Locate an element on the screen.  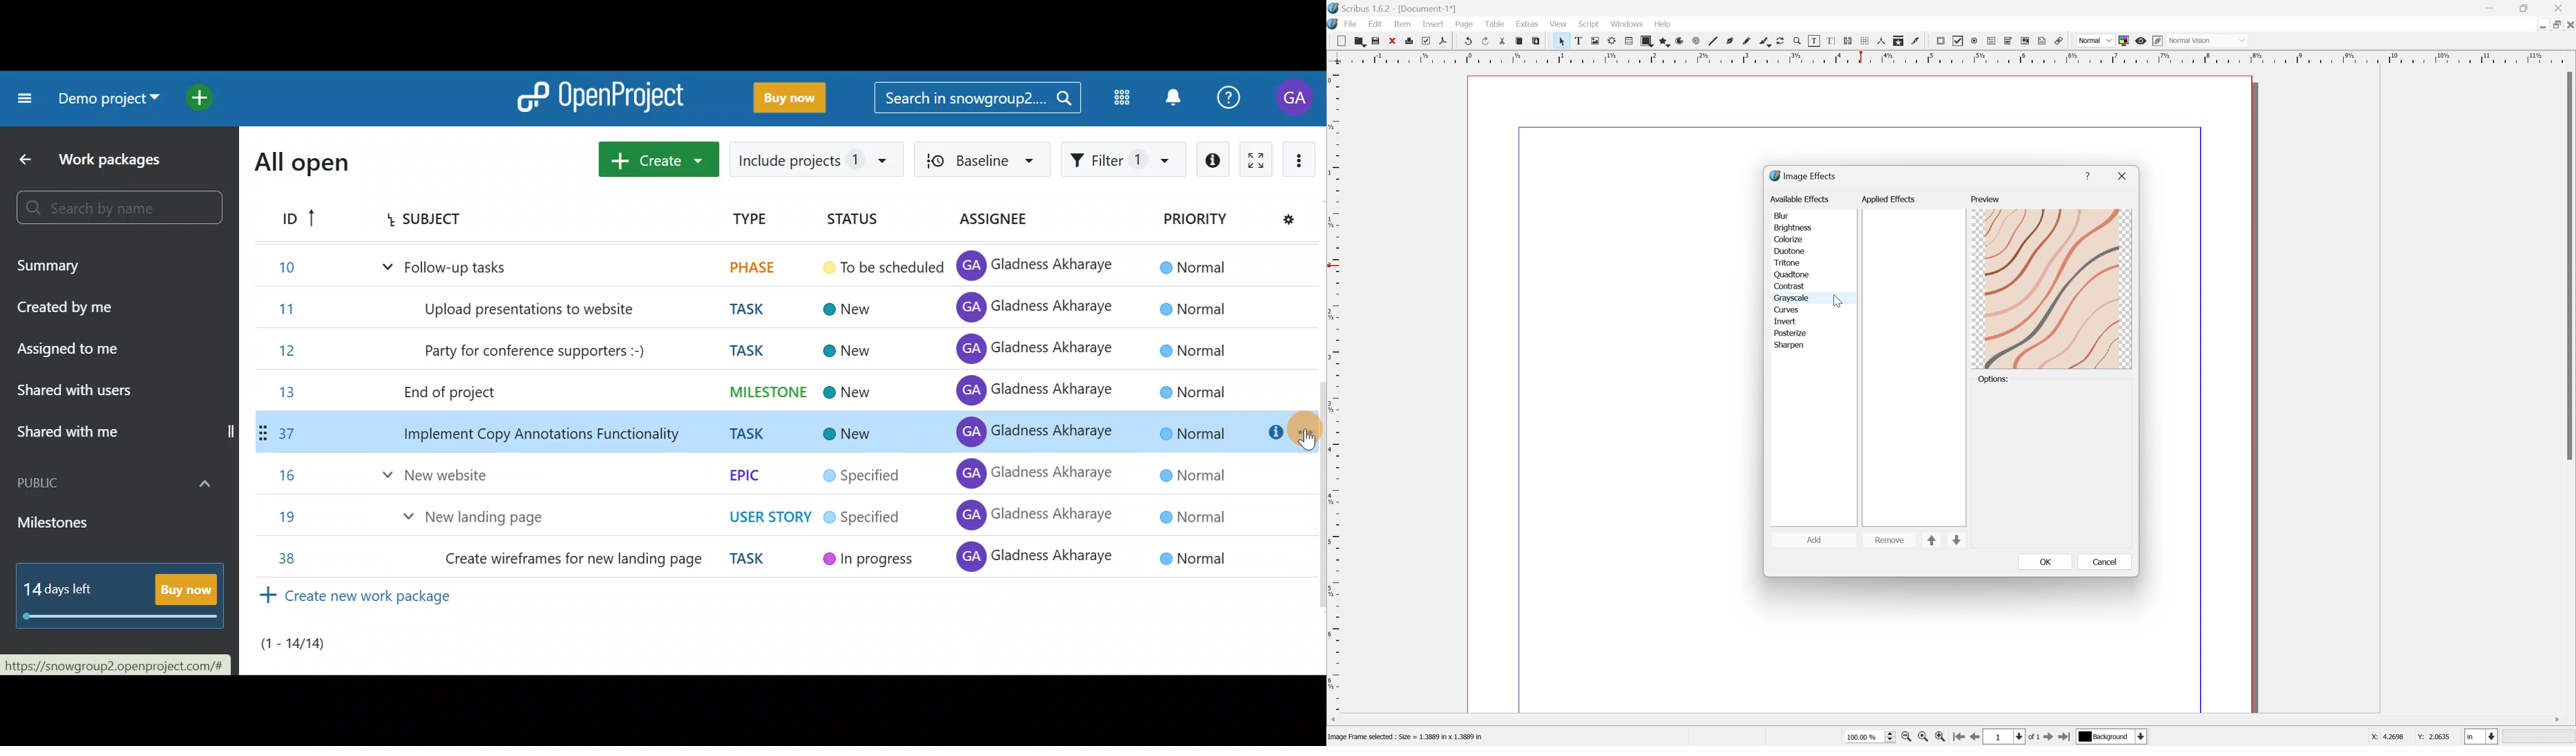
Scroll left is located at coordinates (1335, 718).